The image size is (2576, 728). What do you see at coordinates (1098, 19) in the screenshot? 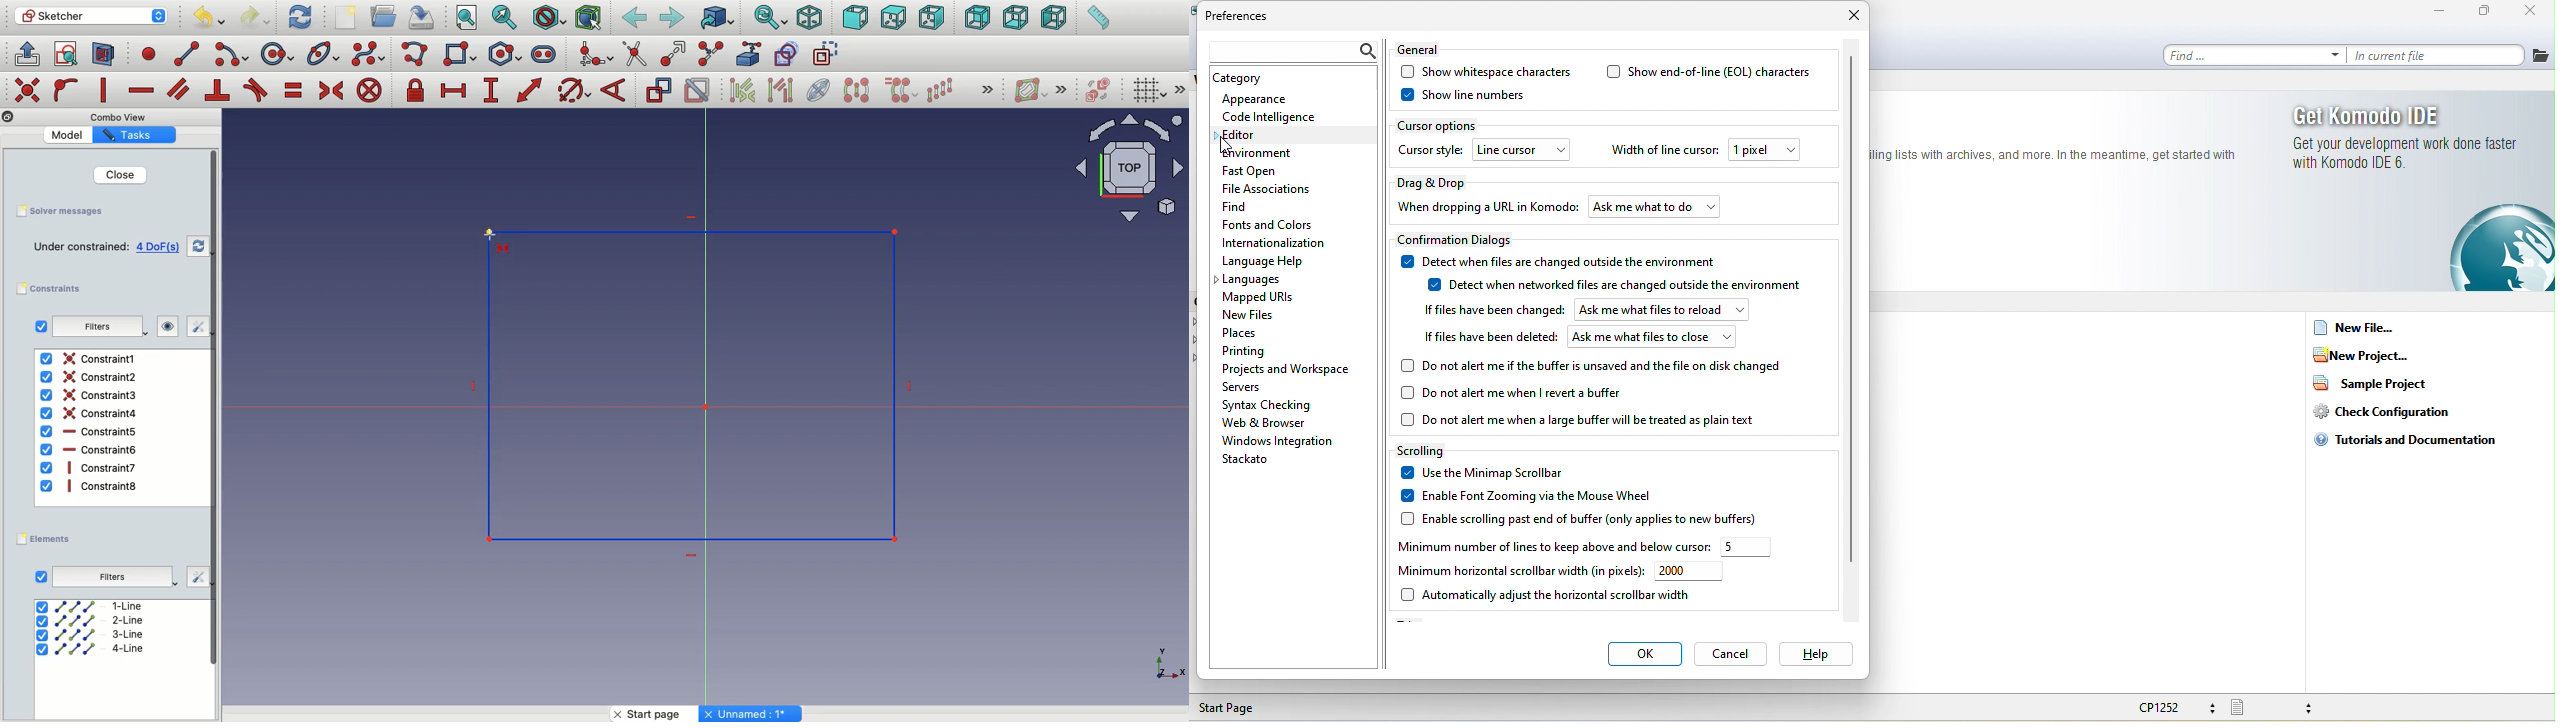
I see `Measure` at bounding box center [1098, 19].